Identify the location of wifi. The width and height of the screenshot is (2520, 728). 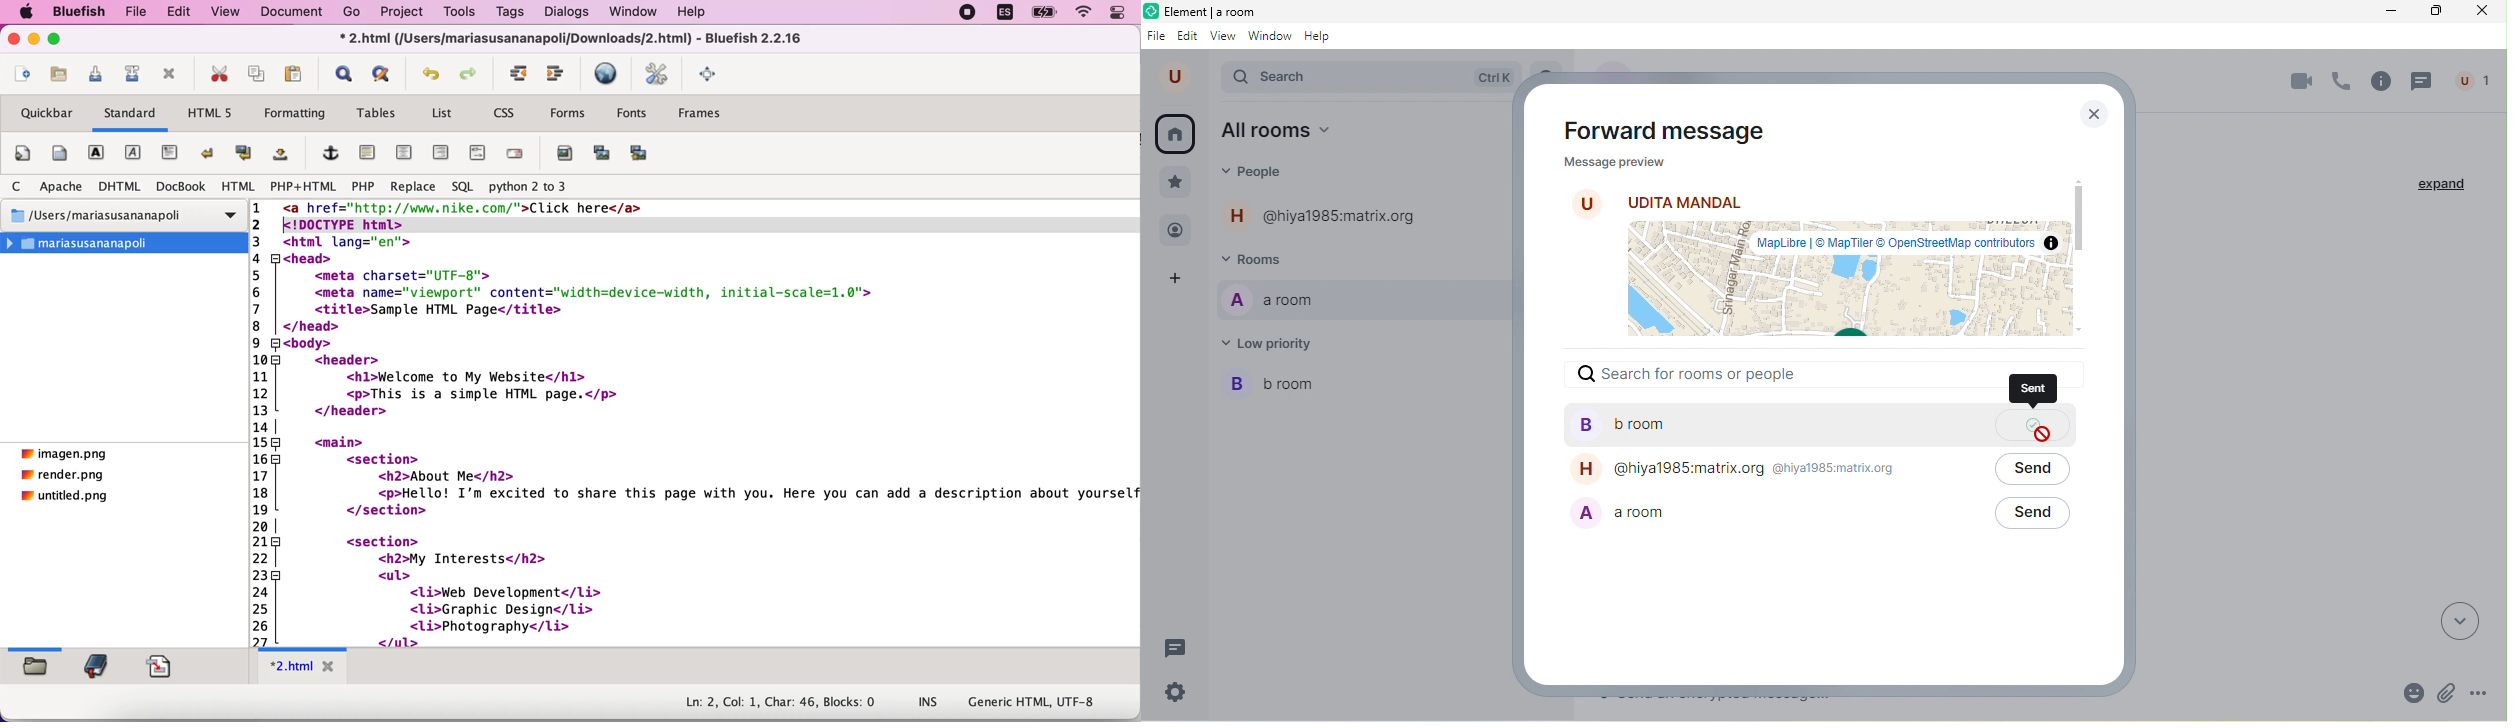
(1083, 14).